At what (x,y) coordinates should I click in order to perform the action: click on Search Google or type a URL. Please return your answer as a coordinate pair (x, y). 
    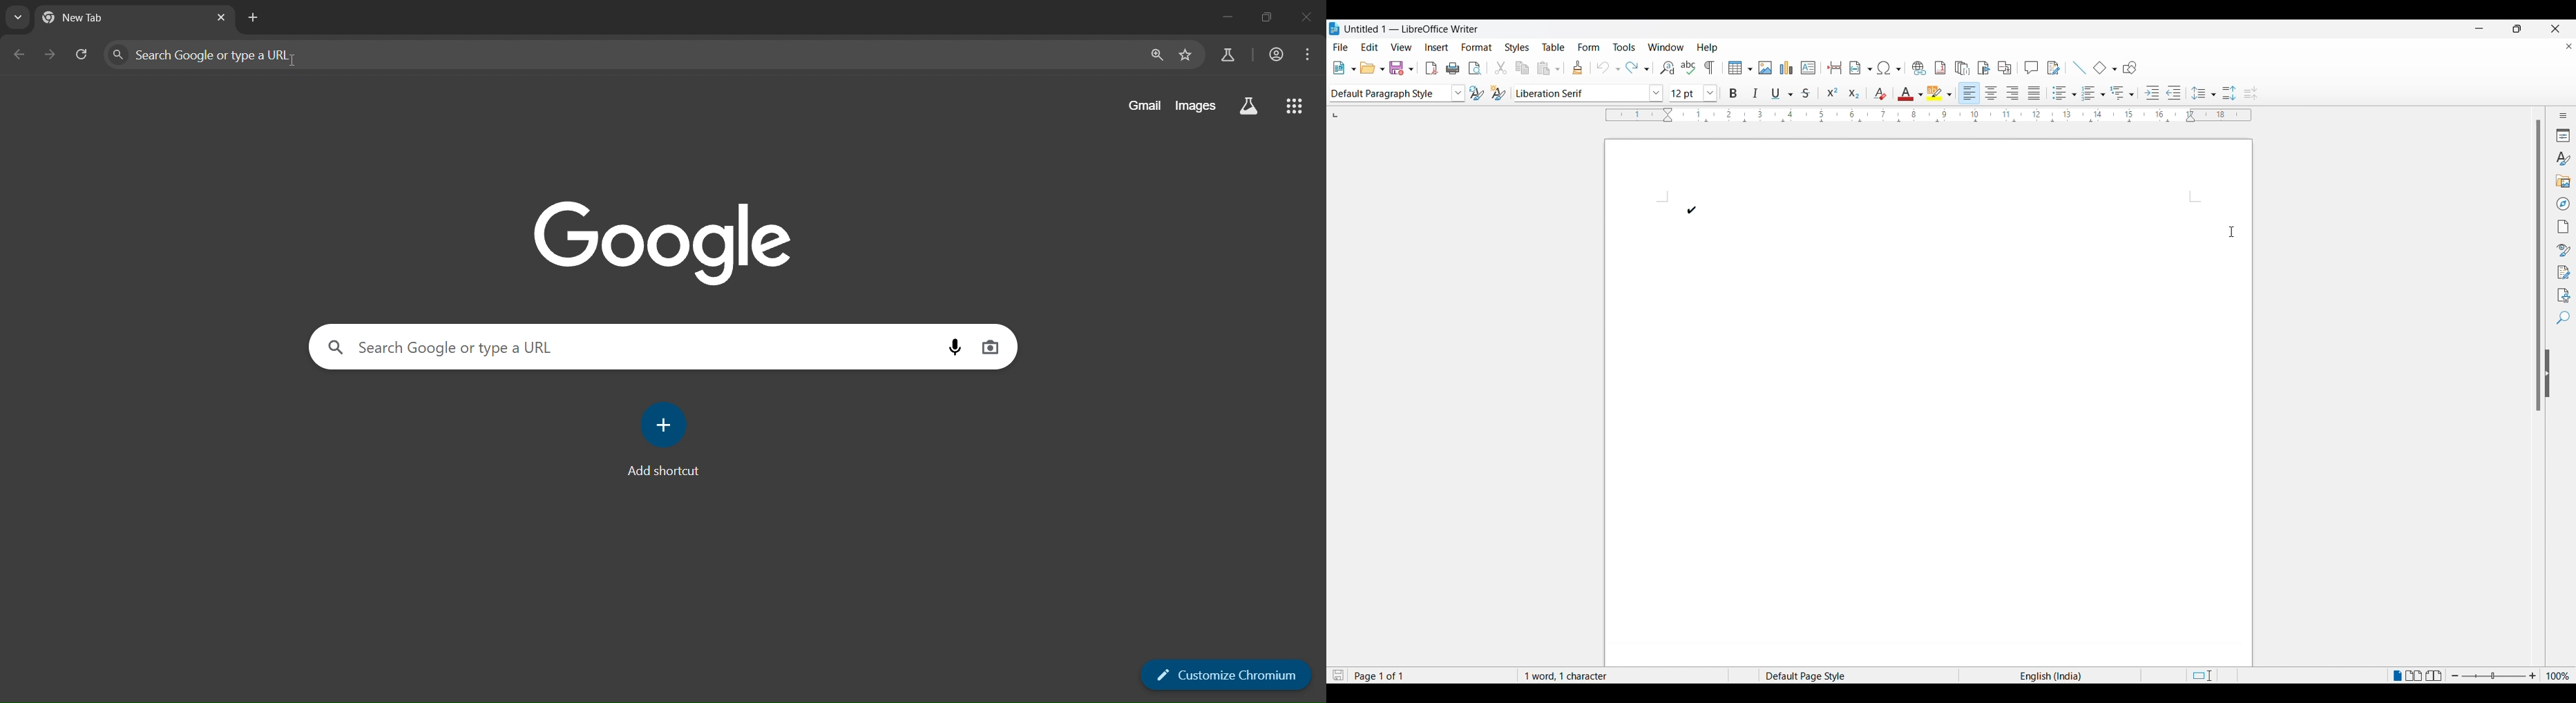
    Looking at the image, I should click on (441, 348).